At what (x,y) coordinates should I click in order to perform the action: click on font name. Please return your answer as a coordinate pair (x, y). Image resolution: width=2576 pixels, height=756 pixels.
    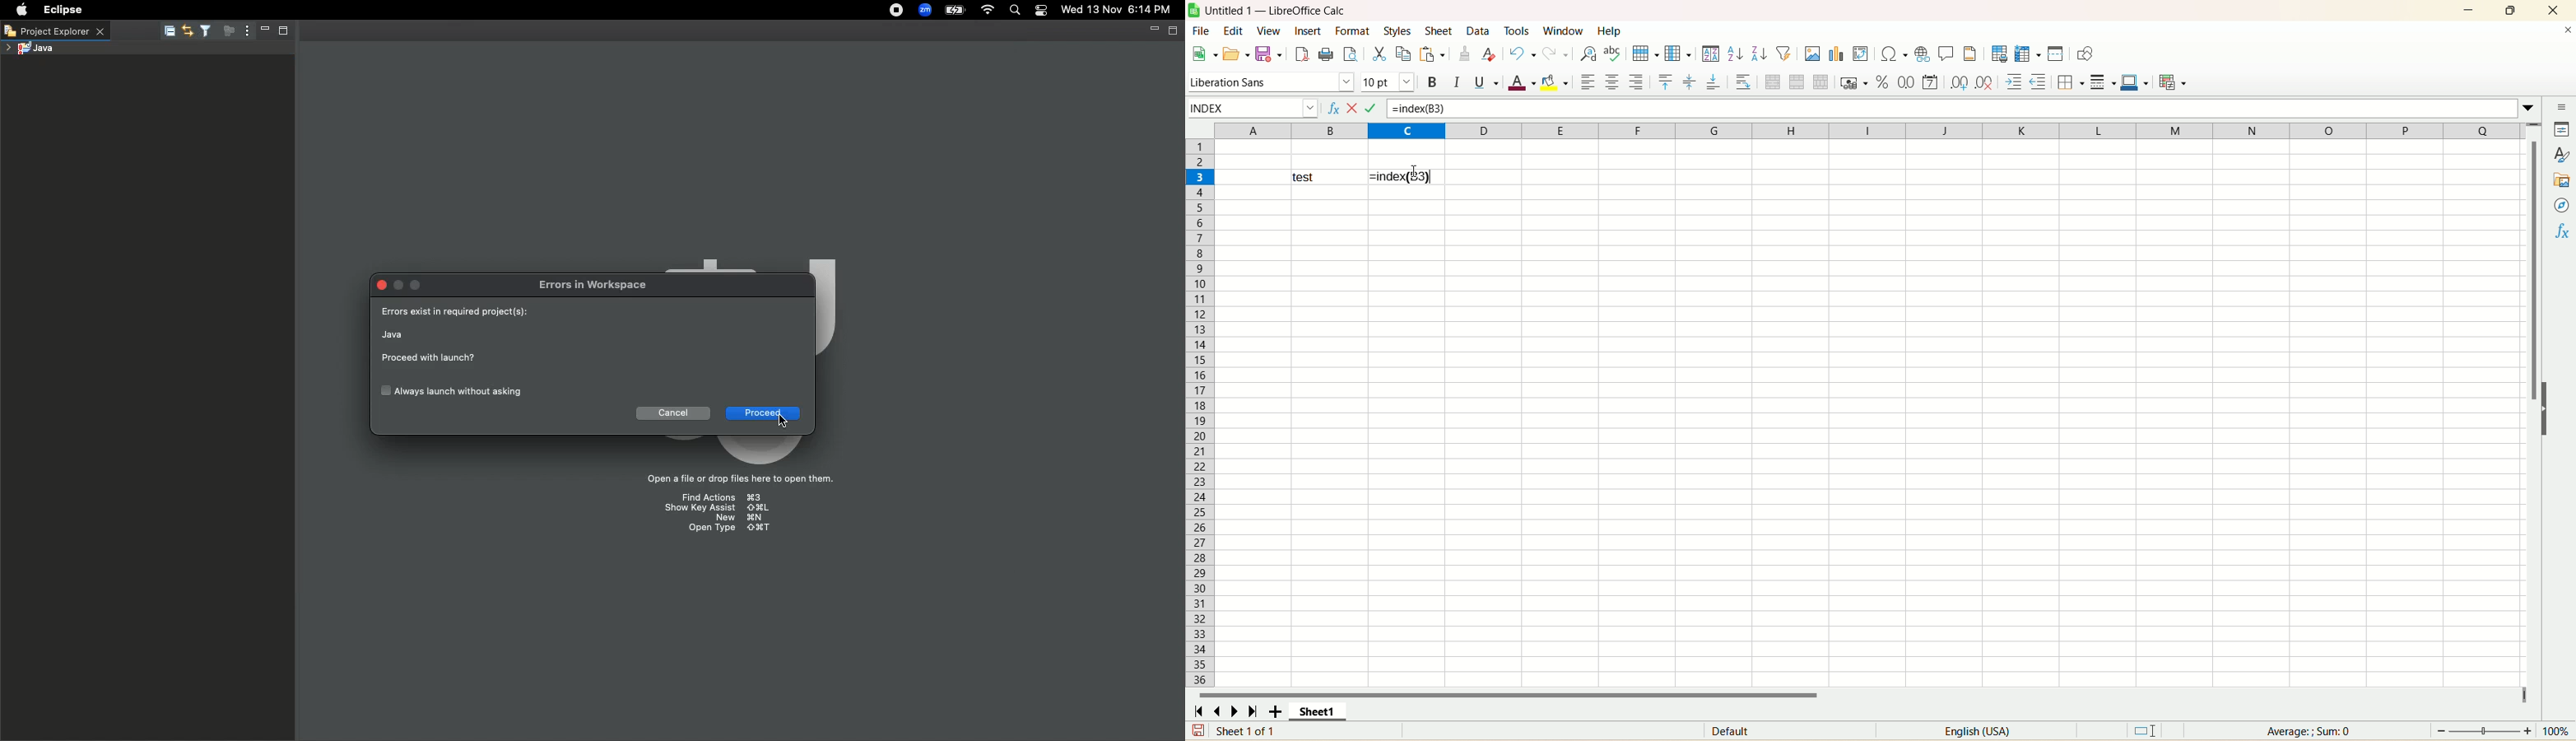
    Looking at the image, I should click on (1272, 83).